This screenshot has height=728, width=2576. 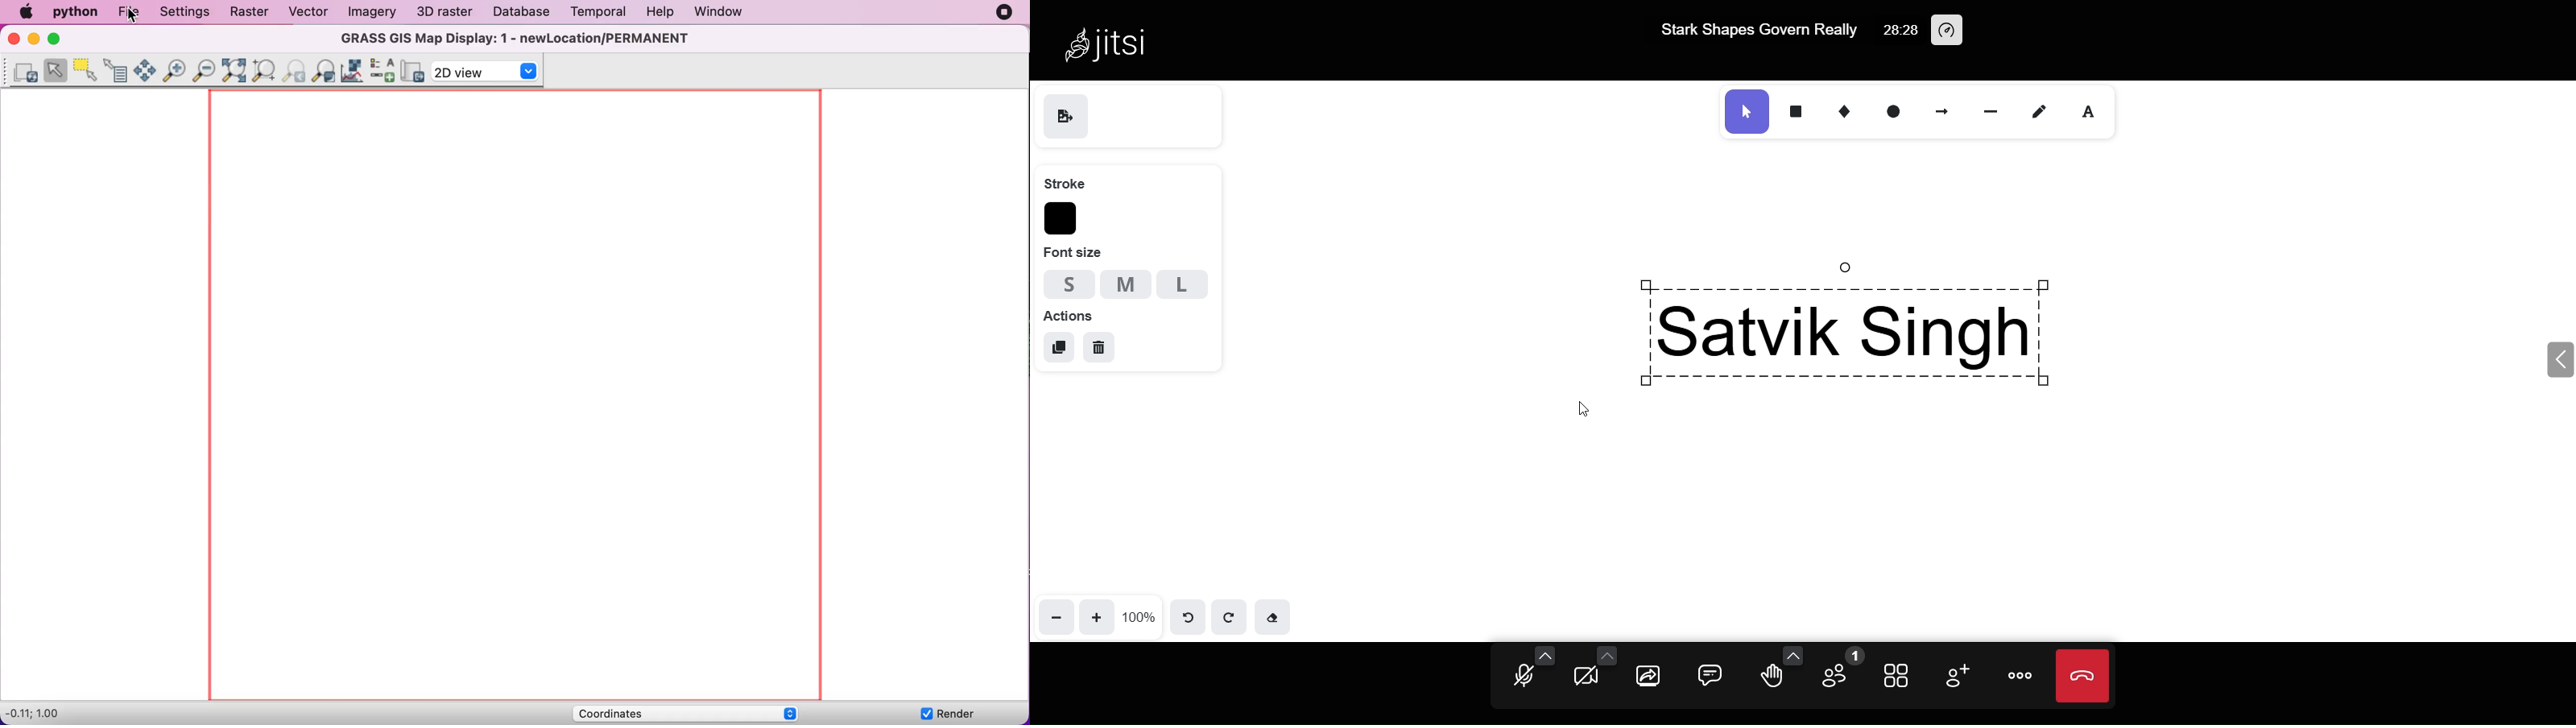 What do you see at coordinates (1057, 616) in the screenshot?
I see `zoom out` at bounding box center [1057, 616].